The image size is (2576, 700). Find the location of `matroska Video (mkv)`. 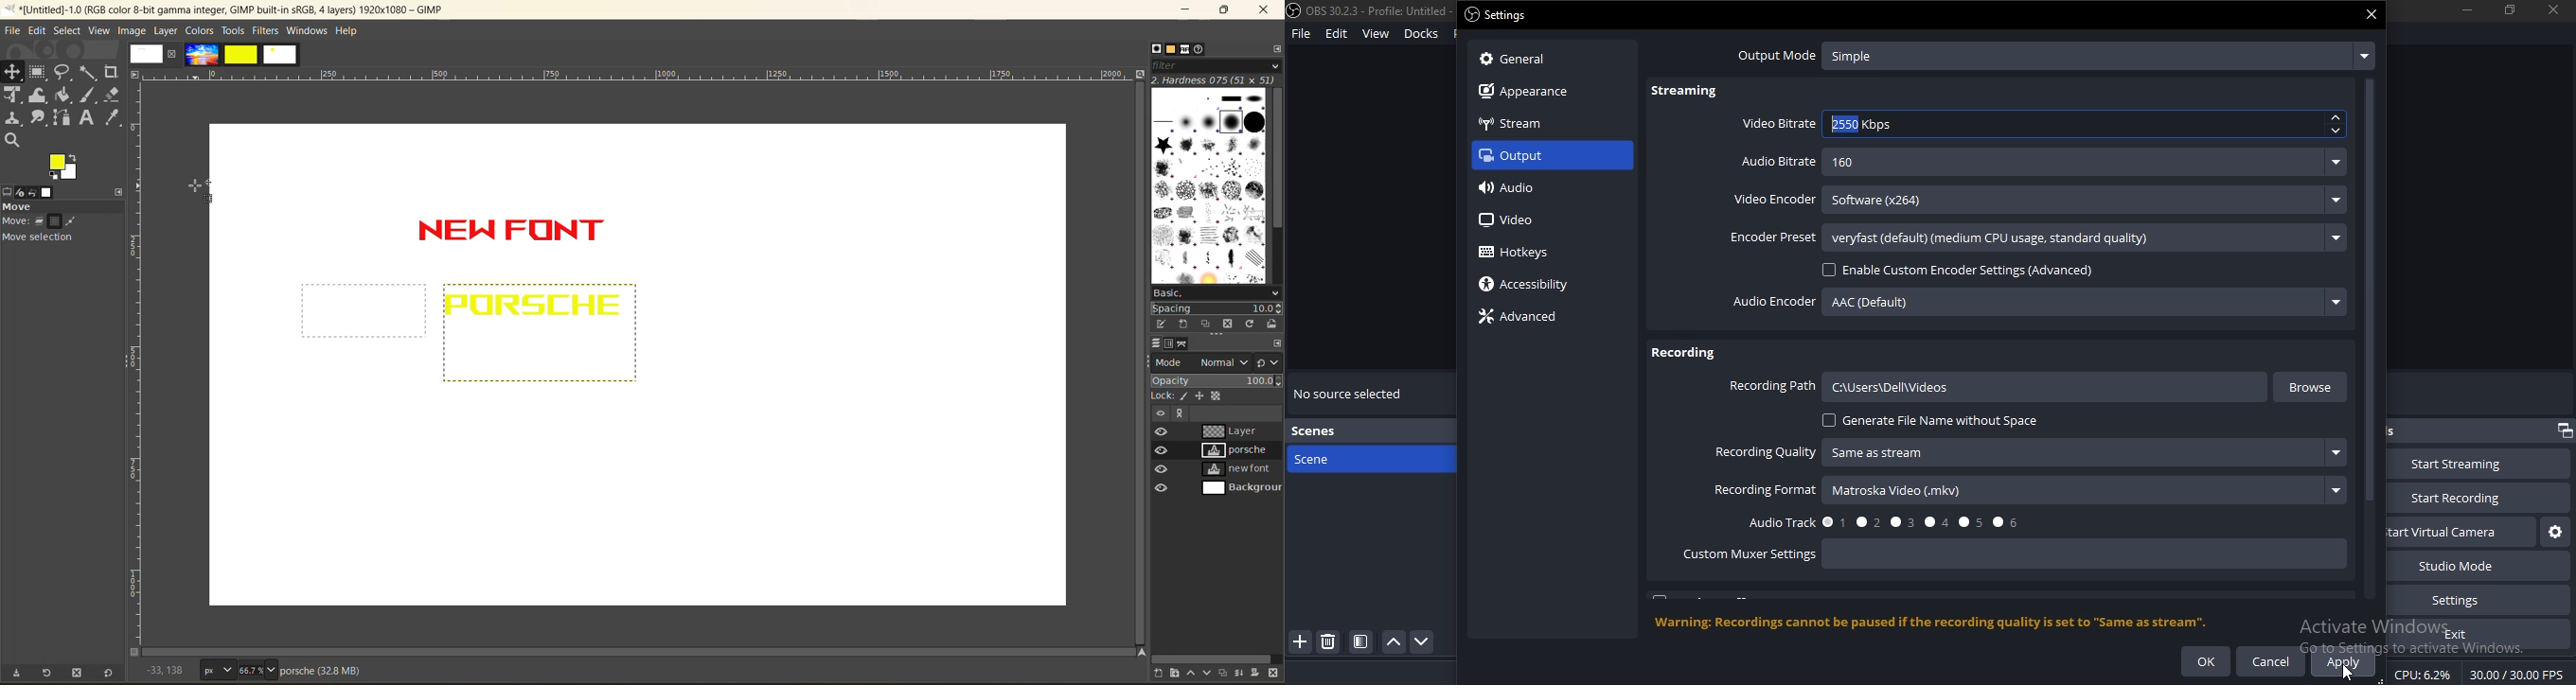

matroska Video (mkv) is located at coordinates (2087, 490).